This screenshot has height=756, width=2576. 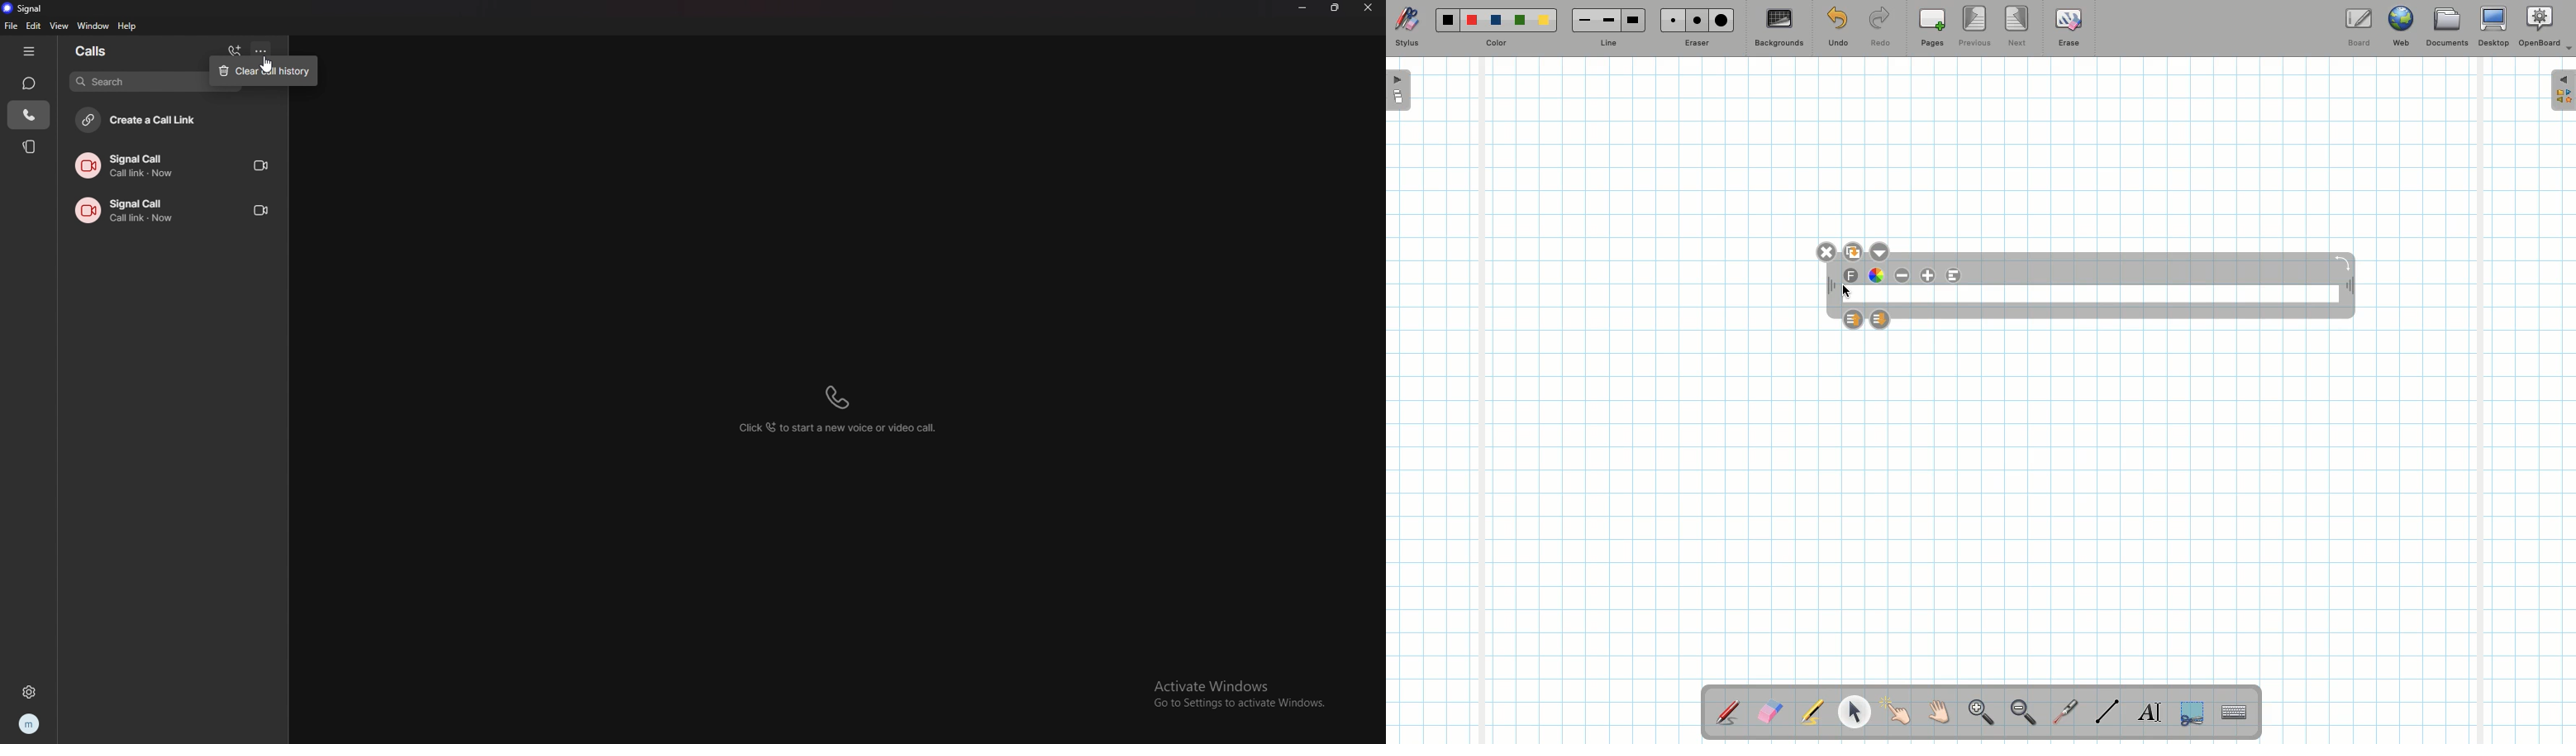 I want to click on Move, so click(x=1829, y=287).